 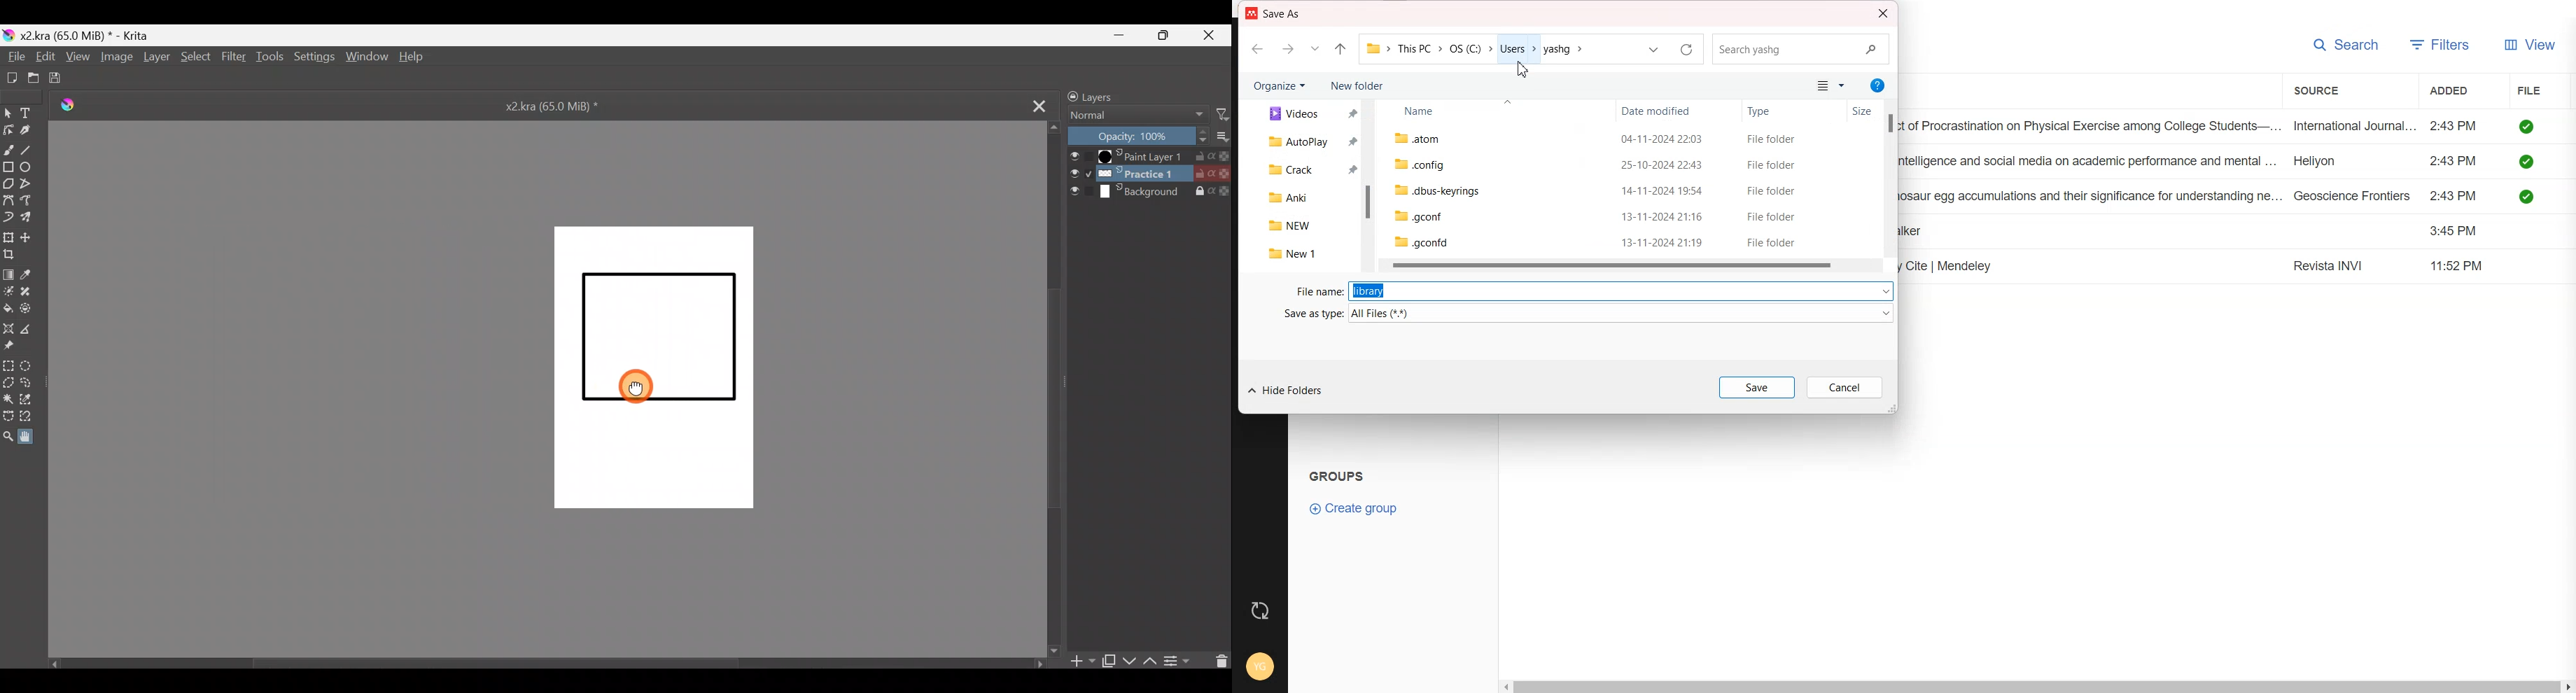 What do you see at coordinates (268, 60) in the screenshot?
I see `Tools` at bounding box center [268, 60].